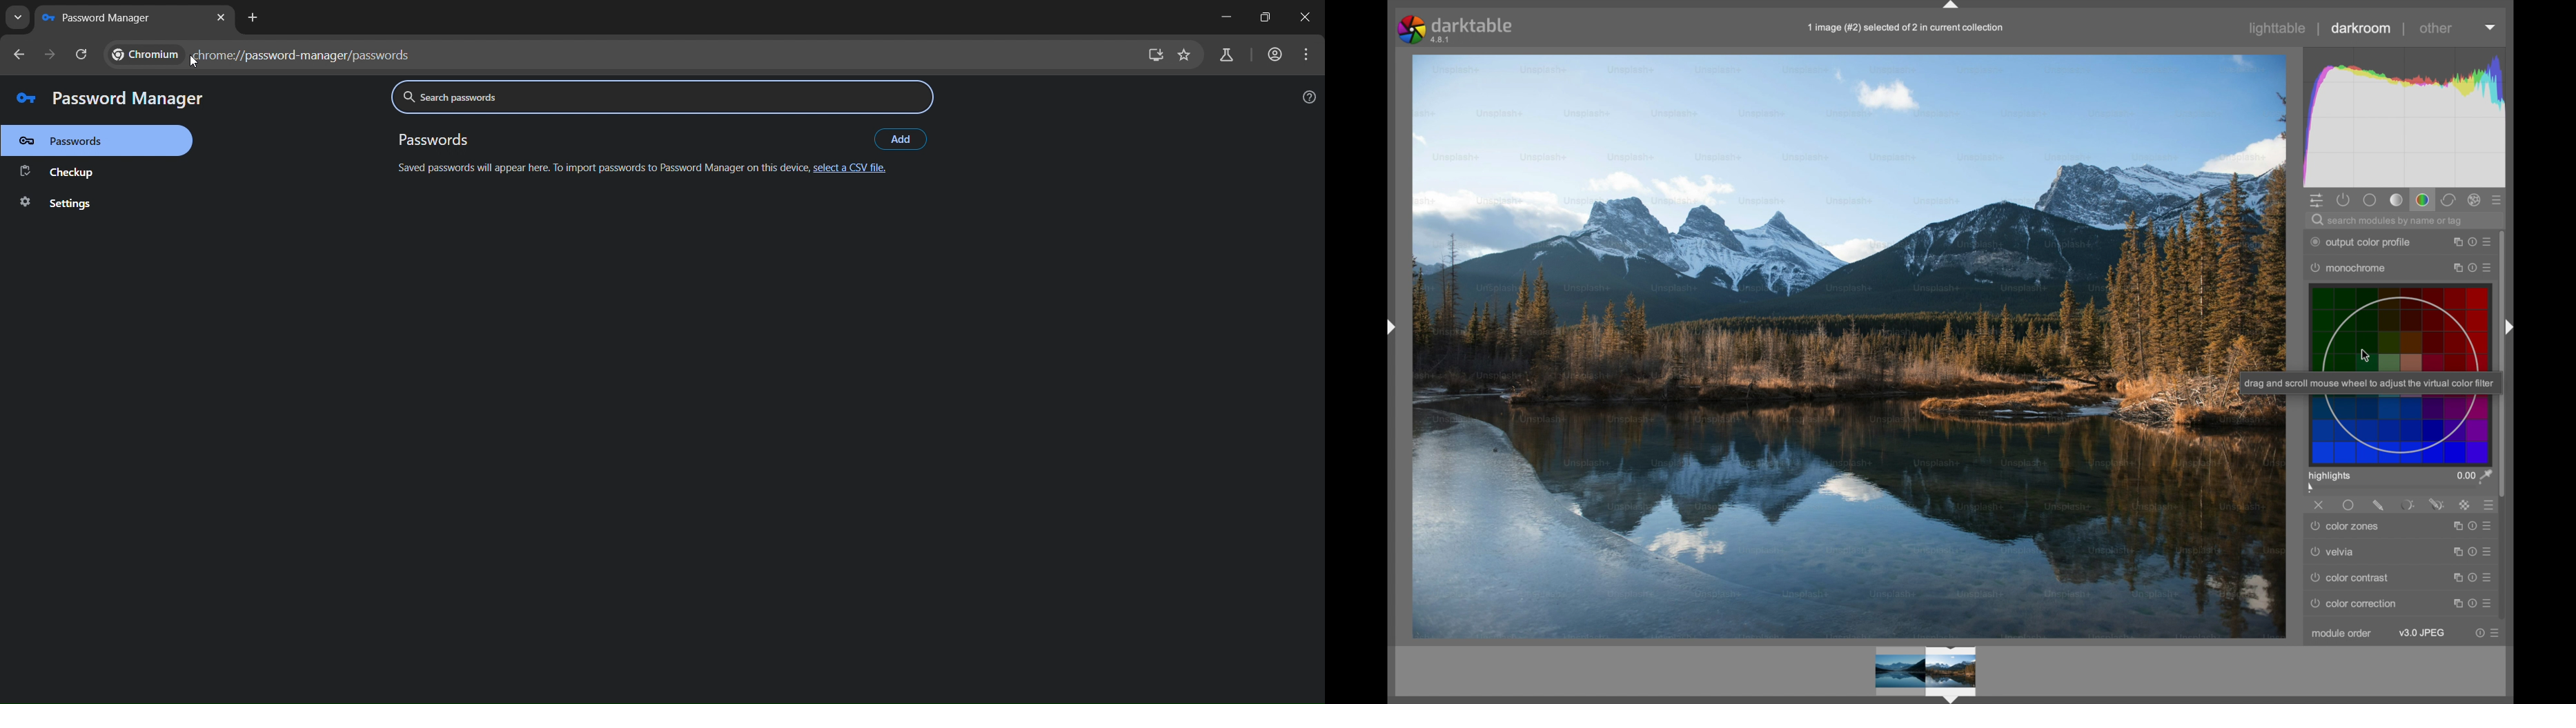 The width and height of the screenshot is (2576, 728). I want to click on presets, so click(2491, 551).